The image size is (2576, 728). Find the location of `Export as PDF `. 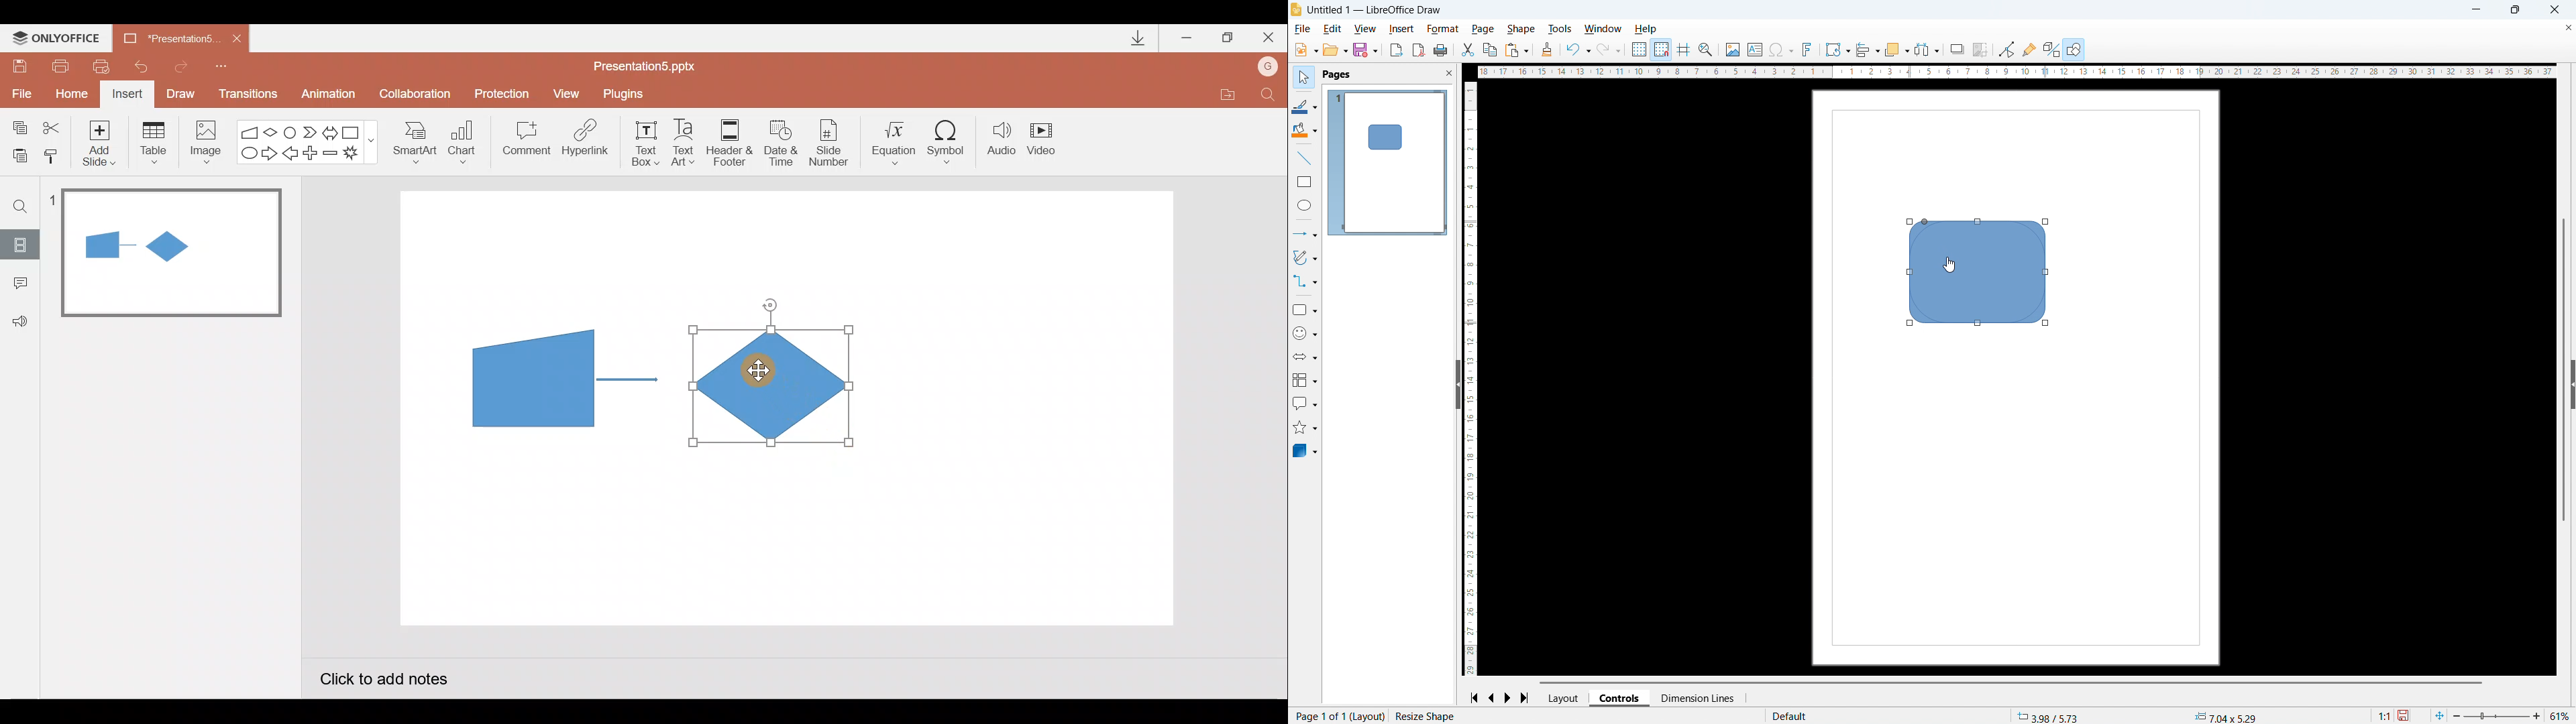

Export as PDF  is located at coordinates (1419, 50).